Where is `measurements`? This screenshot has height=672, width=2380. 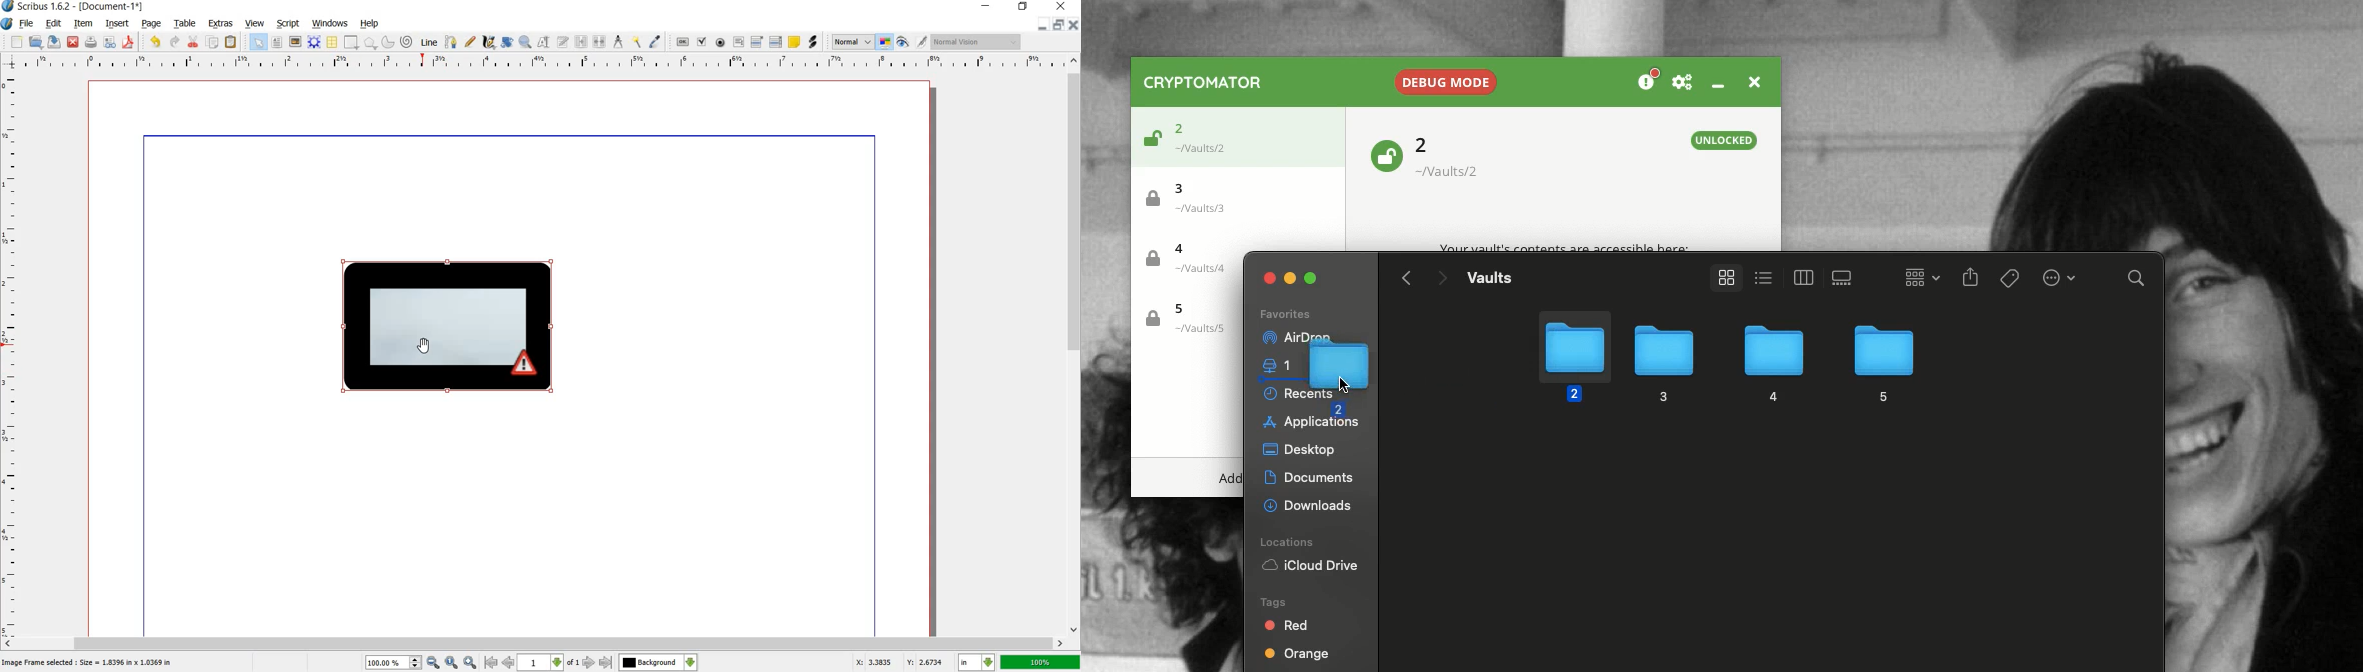 measurements is located at coordinates (619, 41).